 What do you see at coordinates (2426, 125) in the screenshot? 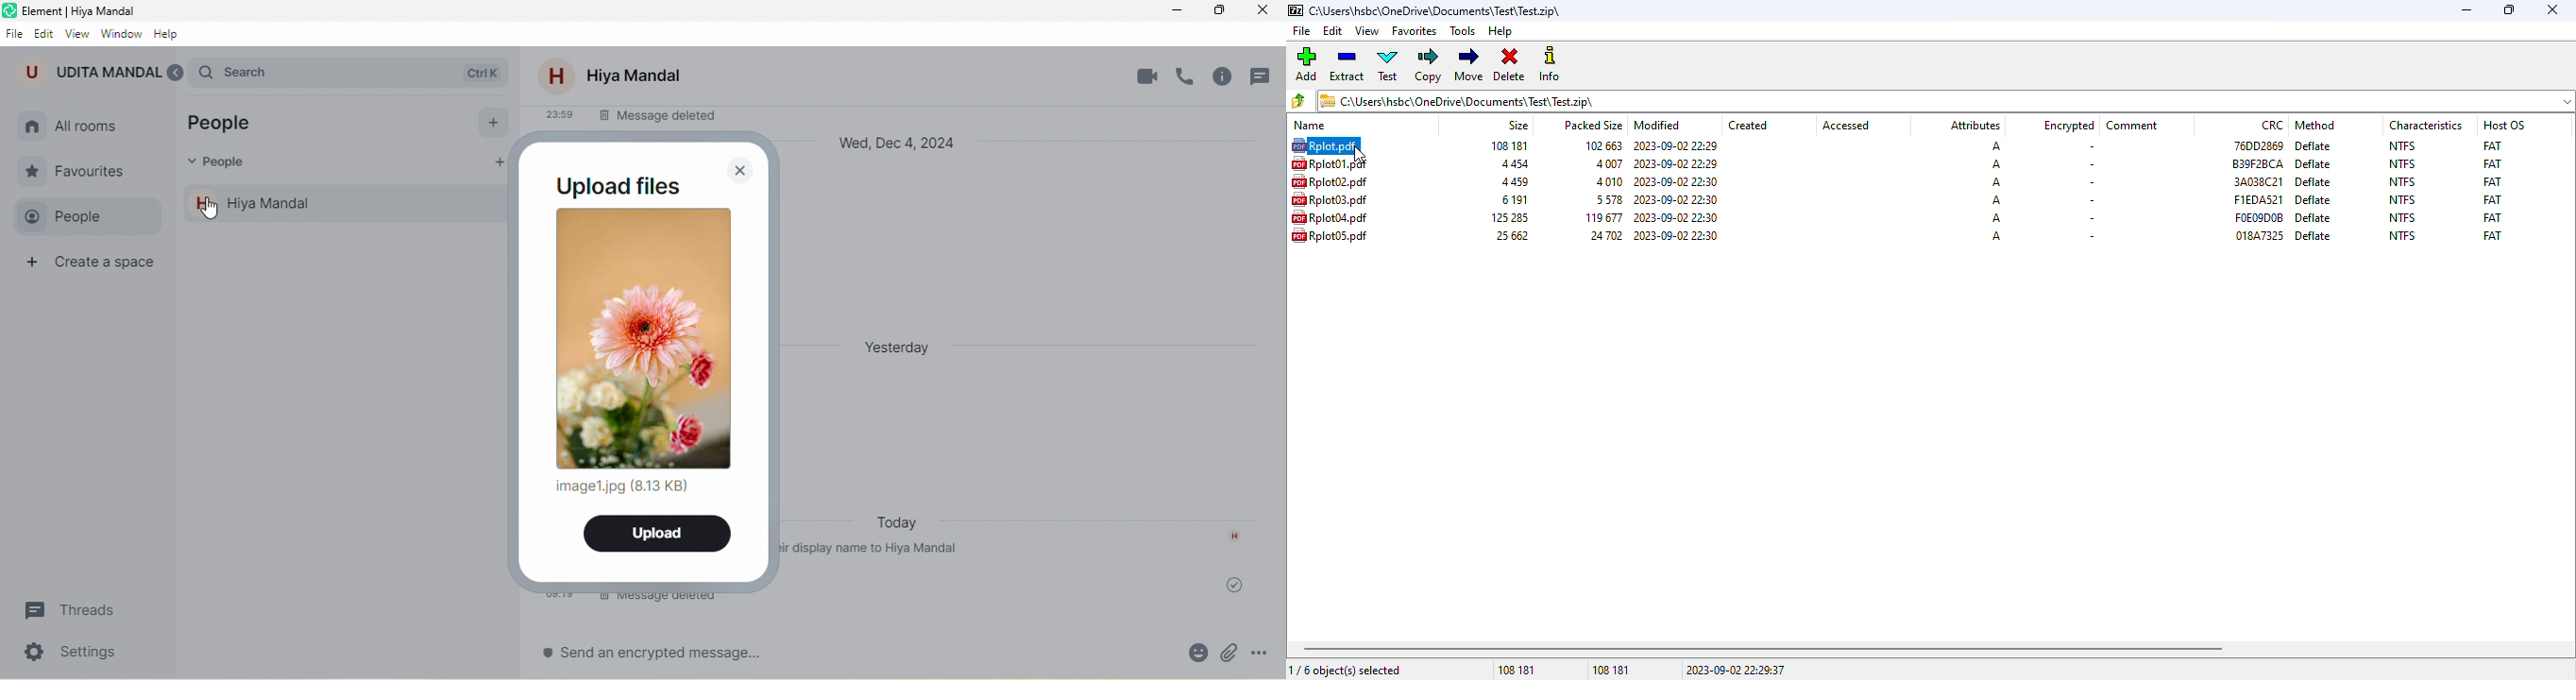
I see `characteristics` at bounding box center [2426, 125].